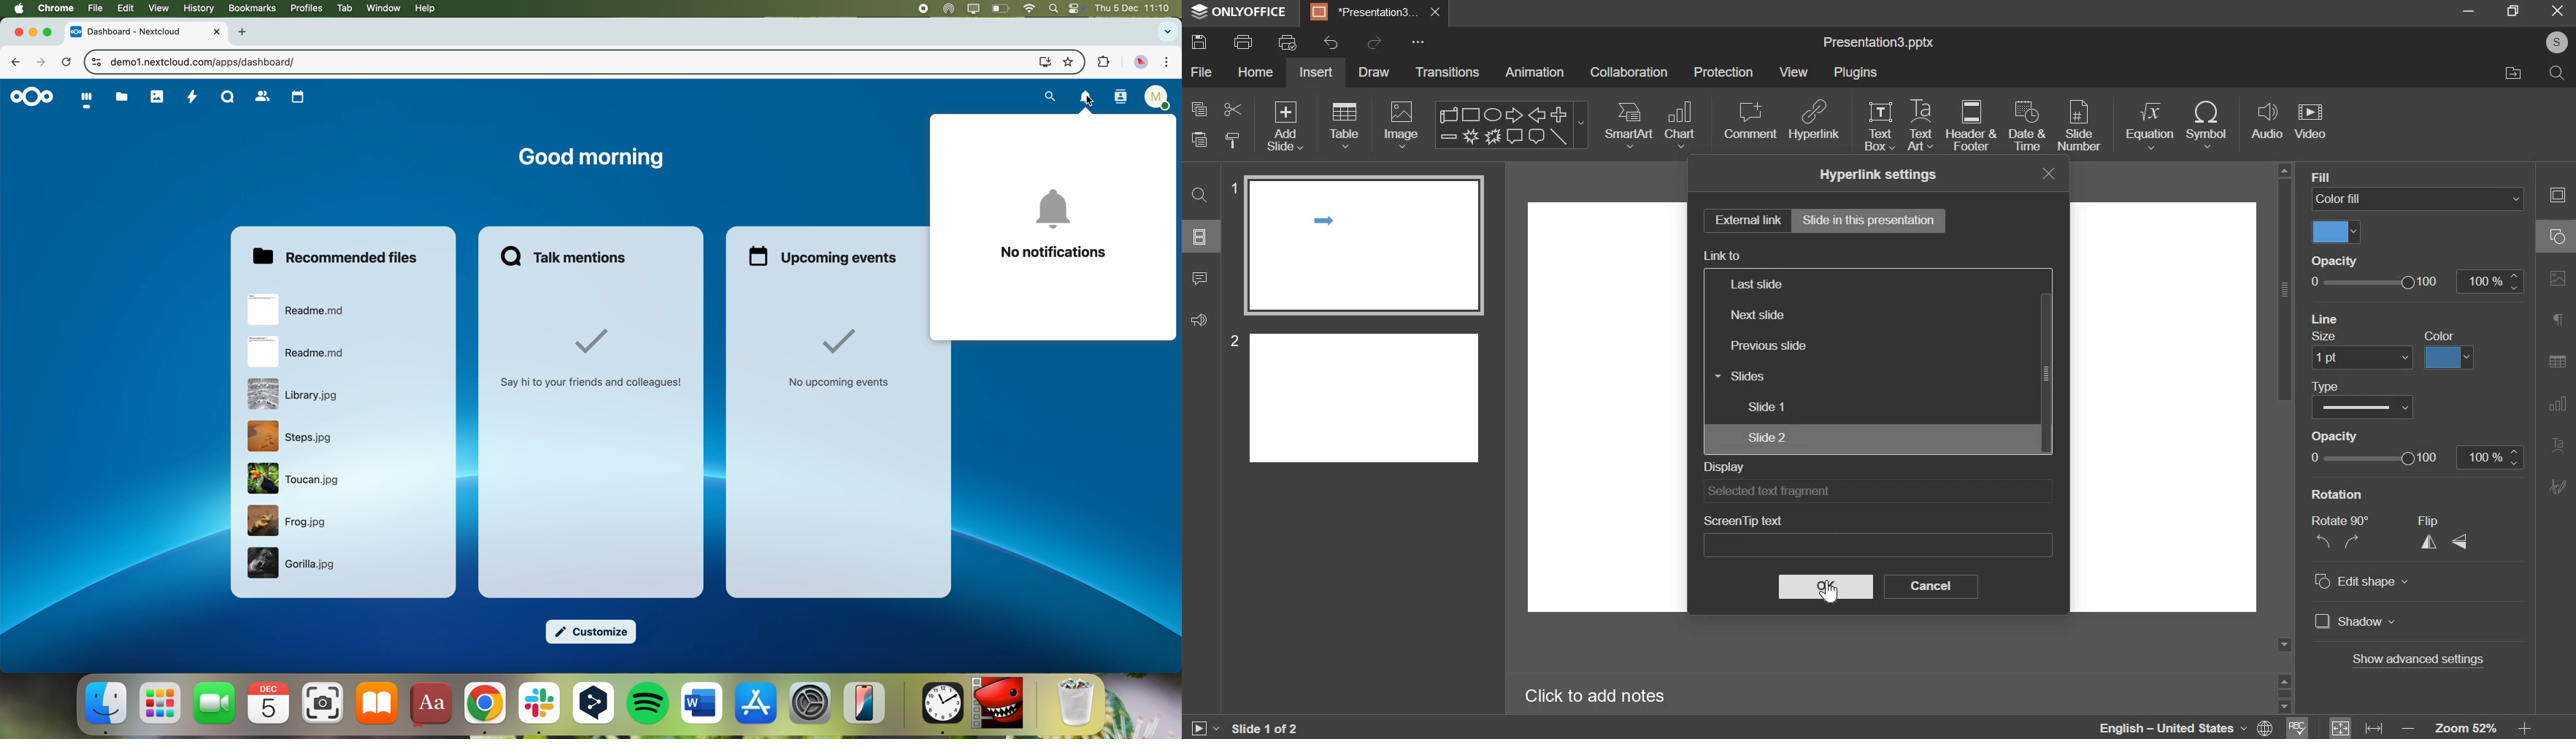  Describe the element at coordinates (1744, 221) in the screenshot. I see `External Link` at that location.